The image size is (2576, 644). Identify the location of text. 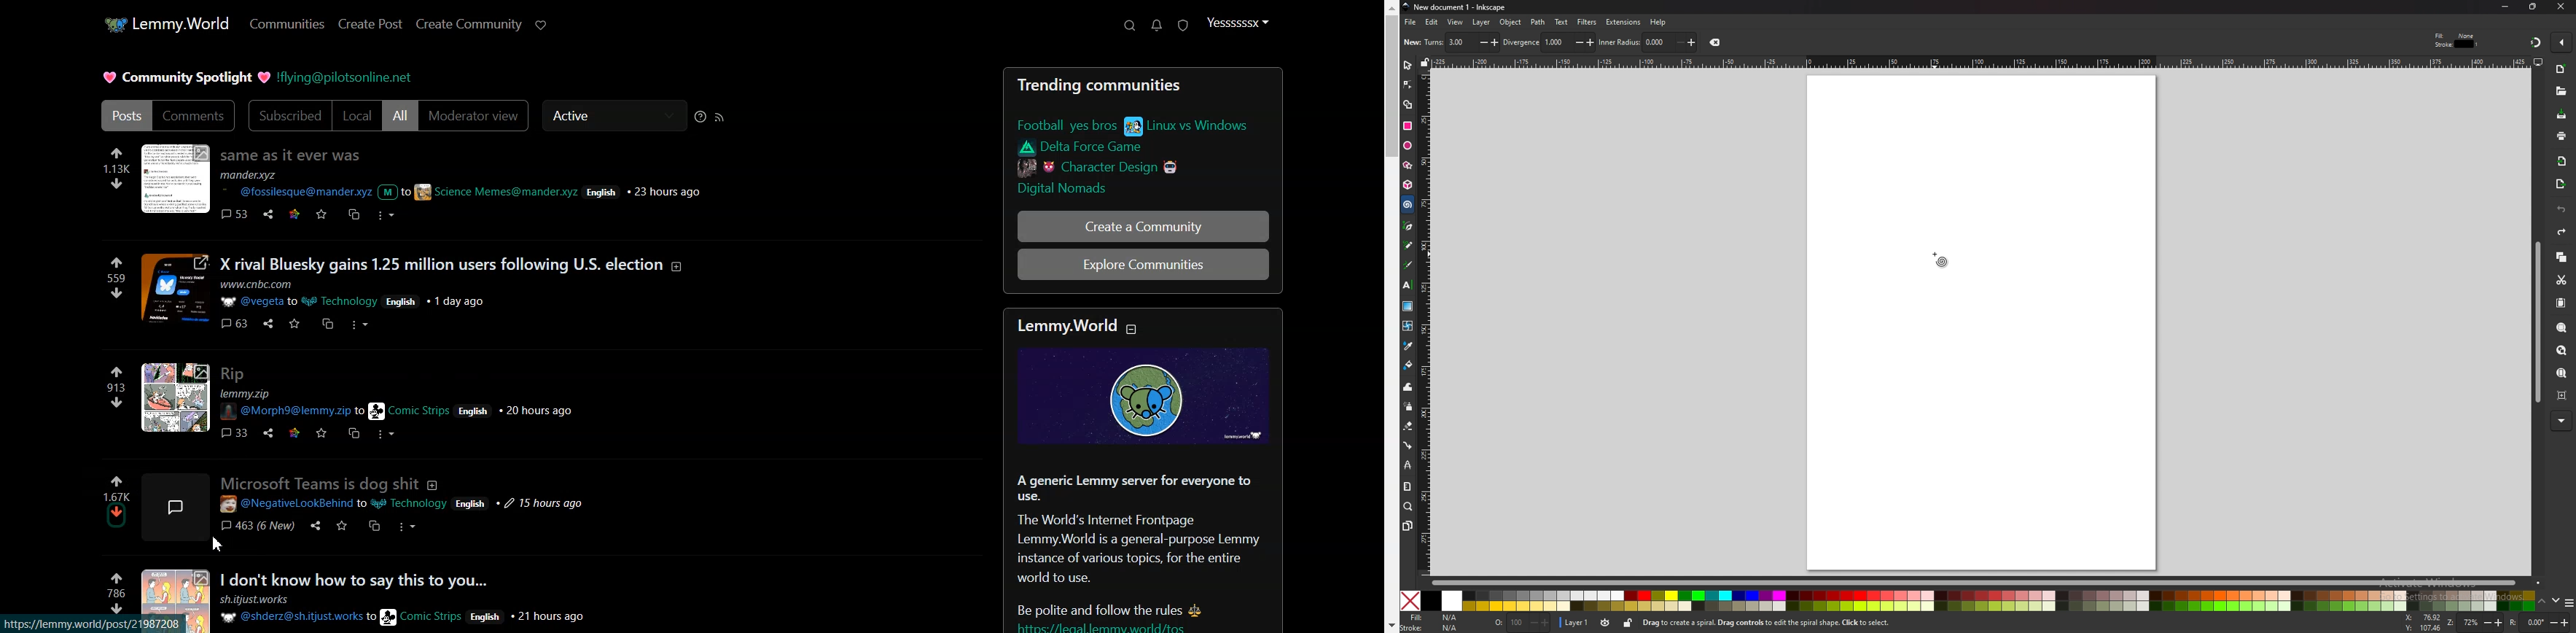
(1407, 284).